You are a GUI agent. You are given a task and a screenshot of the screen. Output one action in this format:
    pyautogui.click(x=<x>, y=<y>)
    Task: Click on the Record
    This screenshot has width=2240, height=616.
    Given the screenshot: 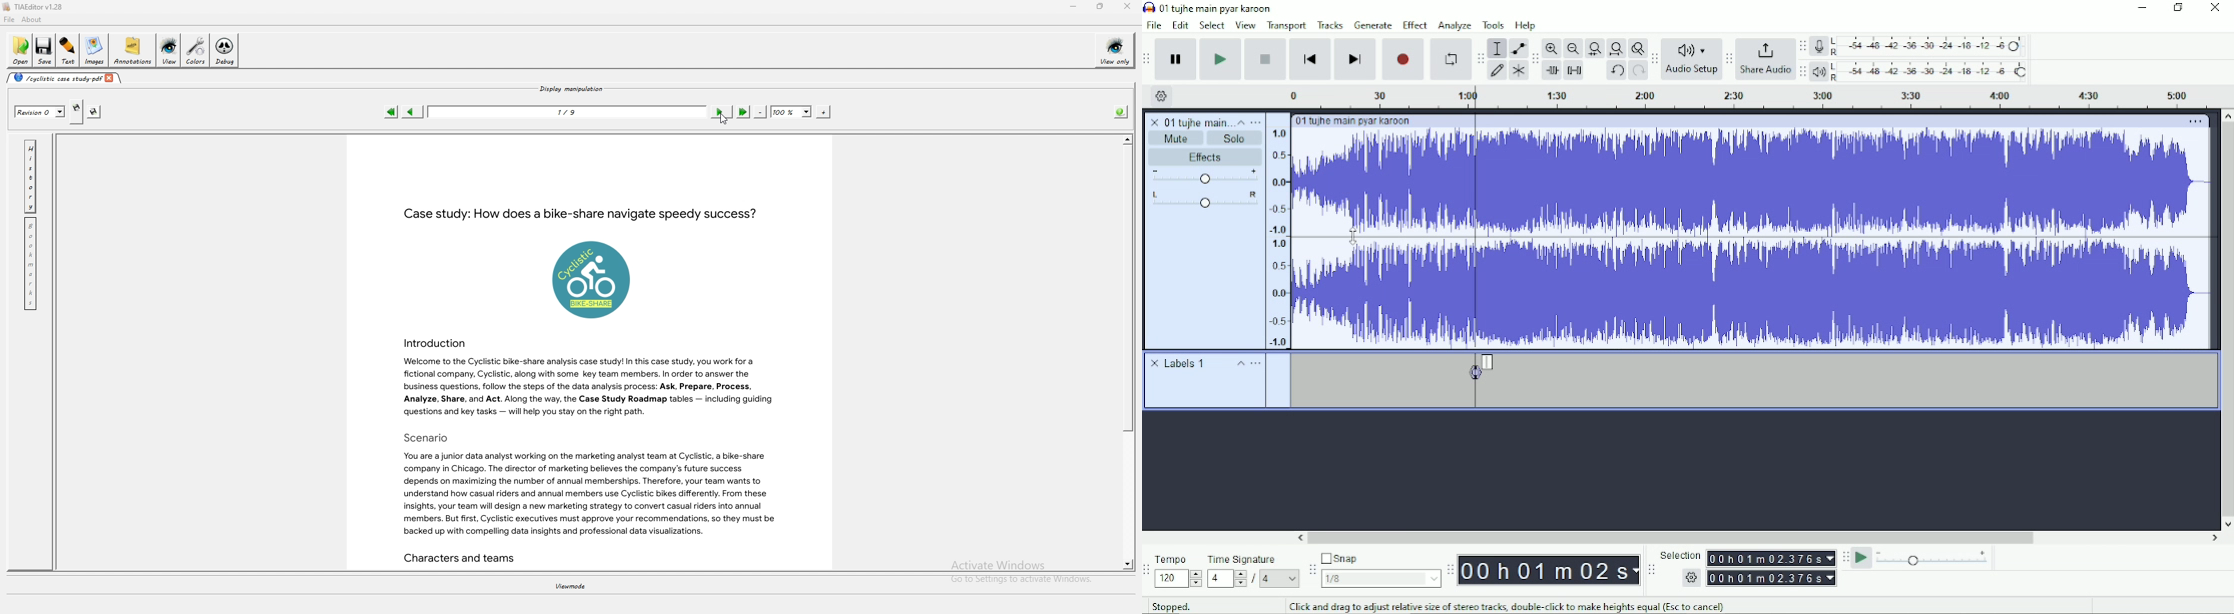 What is the action you would take?
    pyautogui.click(x=1404, y=59)
    